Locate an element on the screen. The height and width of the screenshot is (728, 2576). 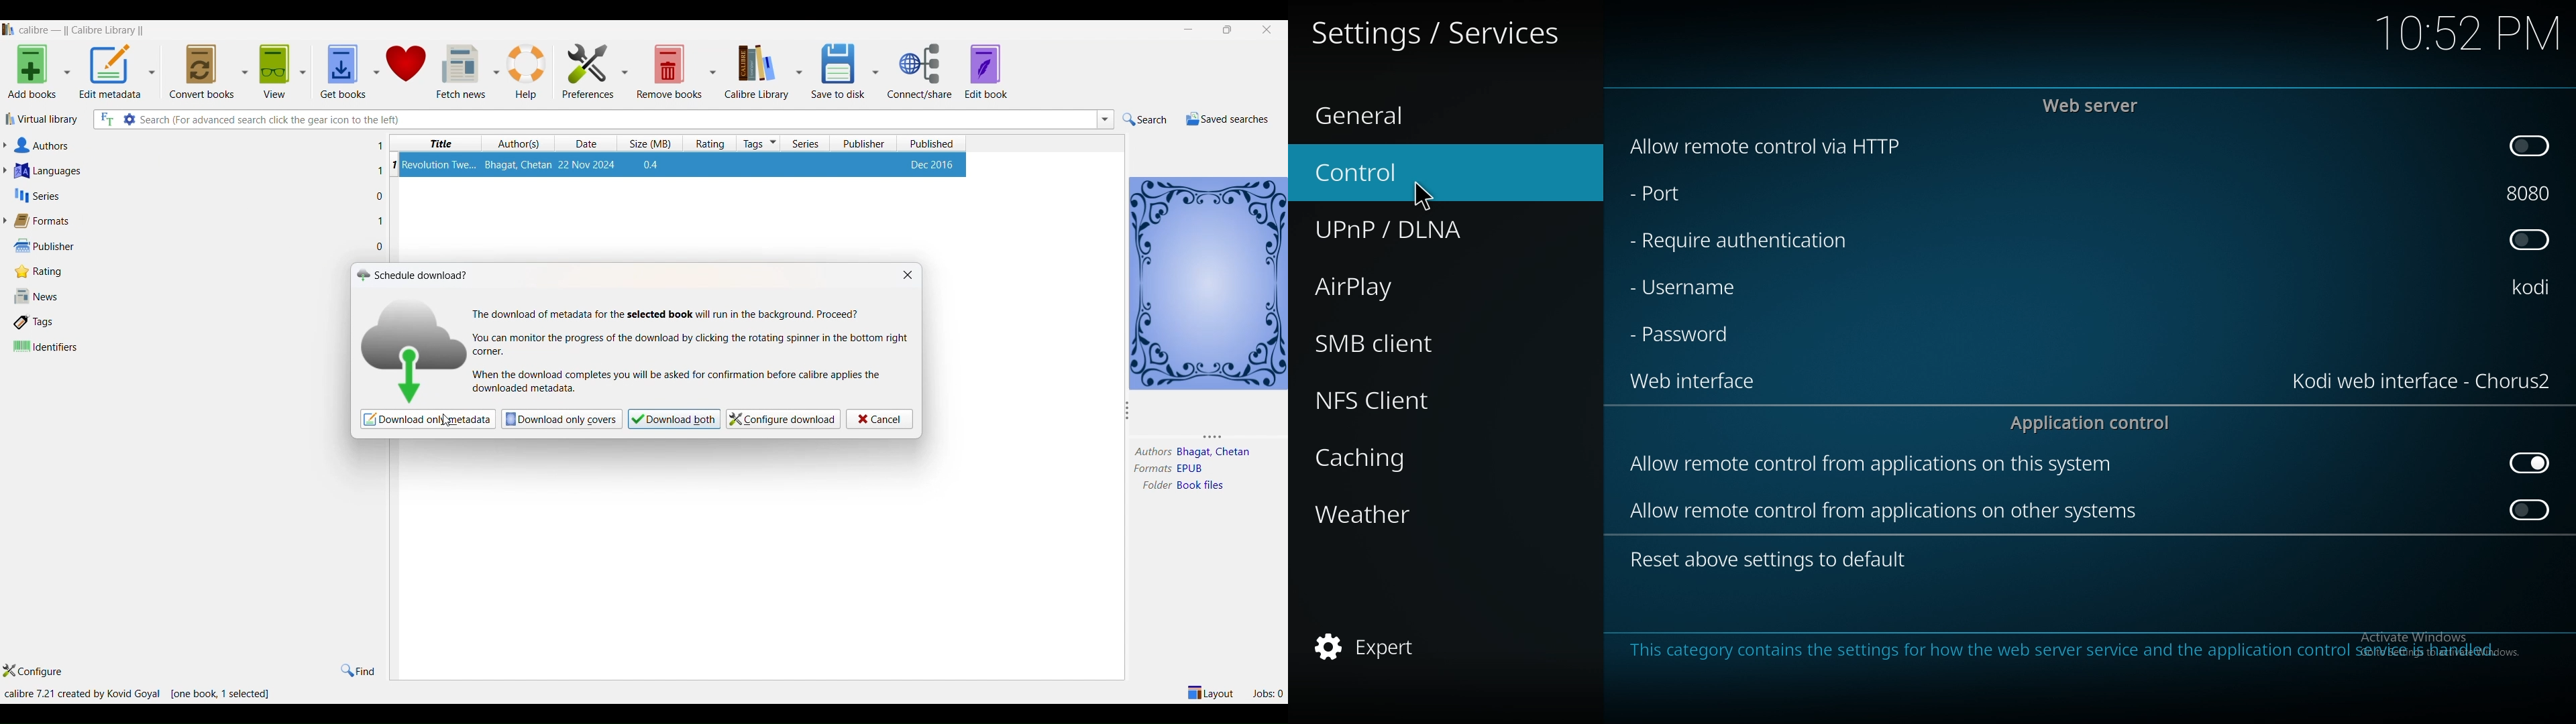
logo is located at coordinates (8, 28).